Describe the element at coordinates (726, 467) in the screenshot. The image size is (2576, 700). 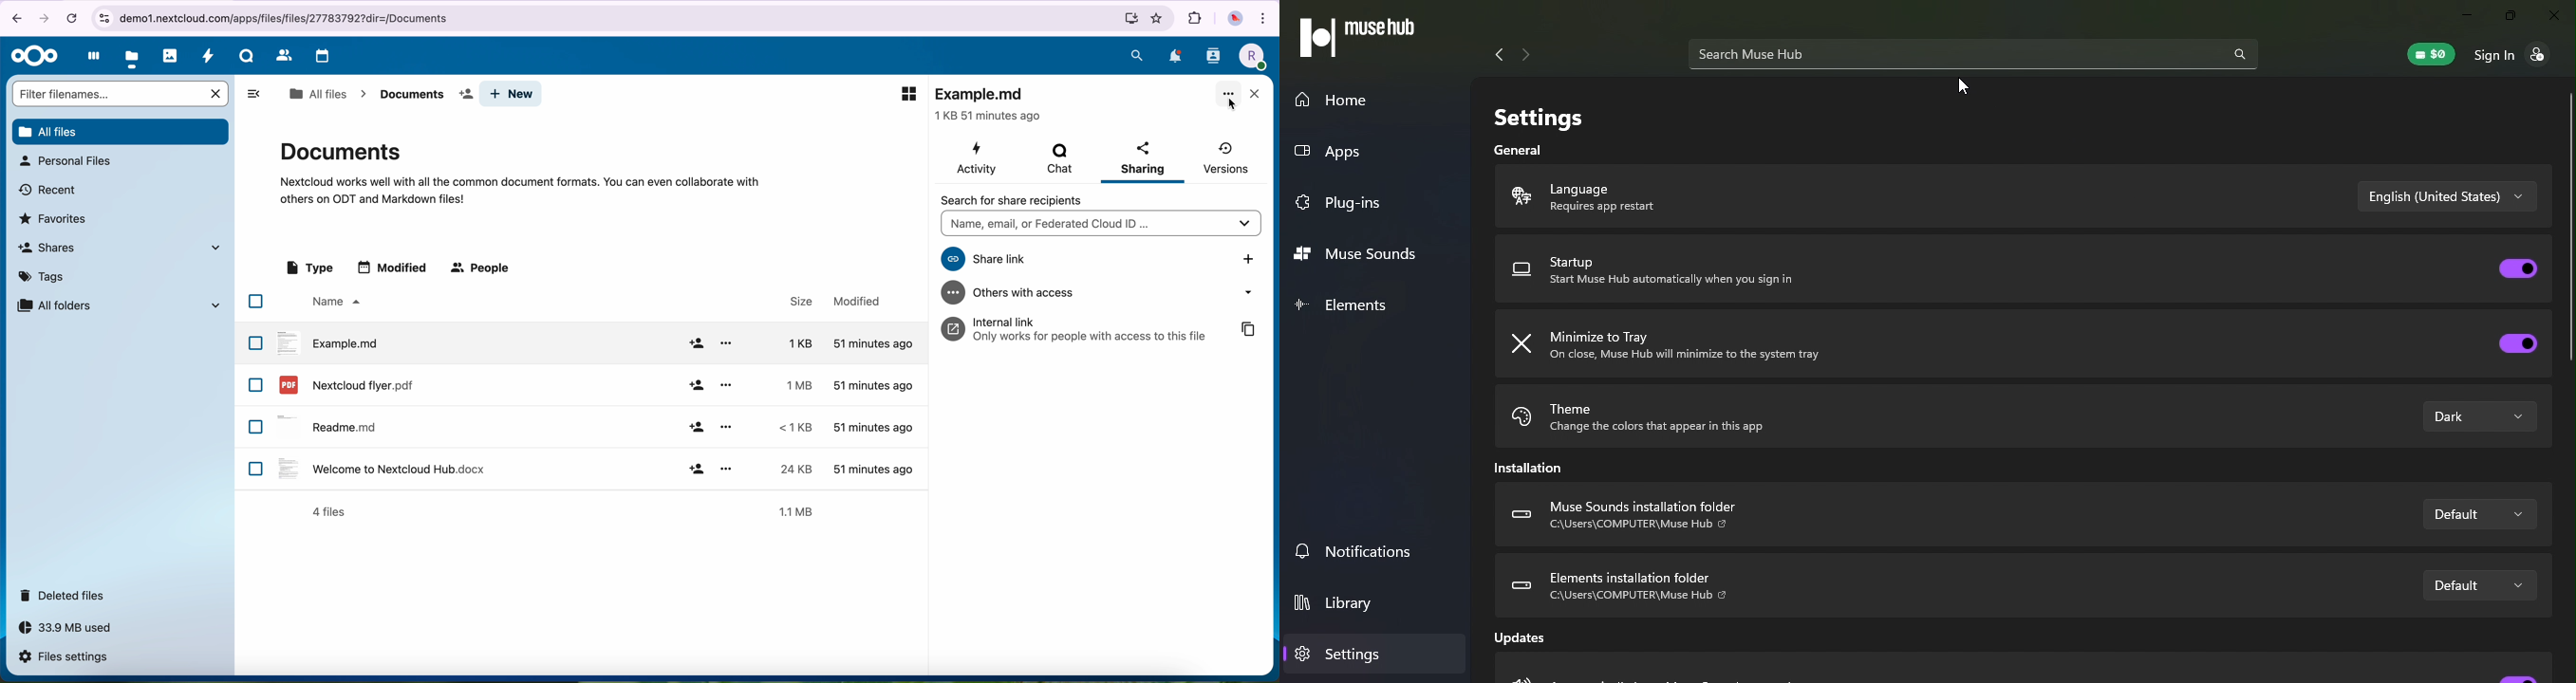
I see `options` at that location.